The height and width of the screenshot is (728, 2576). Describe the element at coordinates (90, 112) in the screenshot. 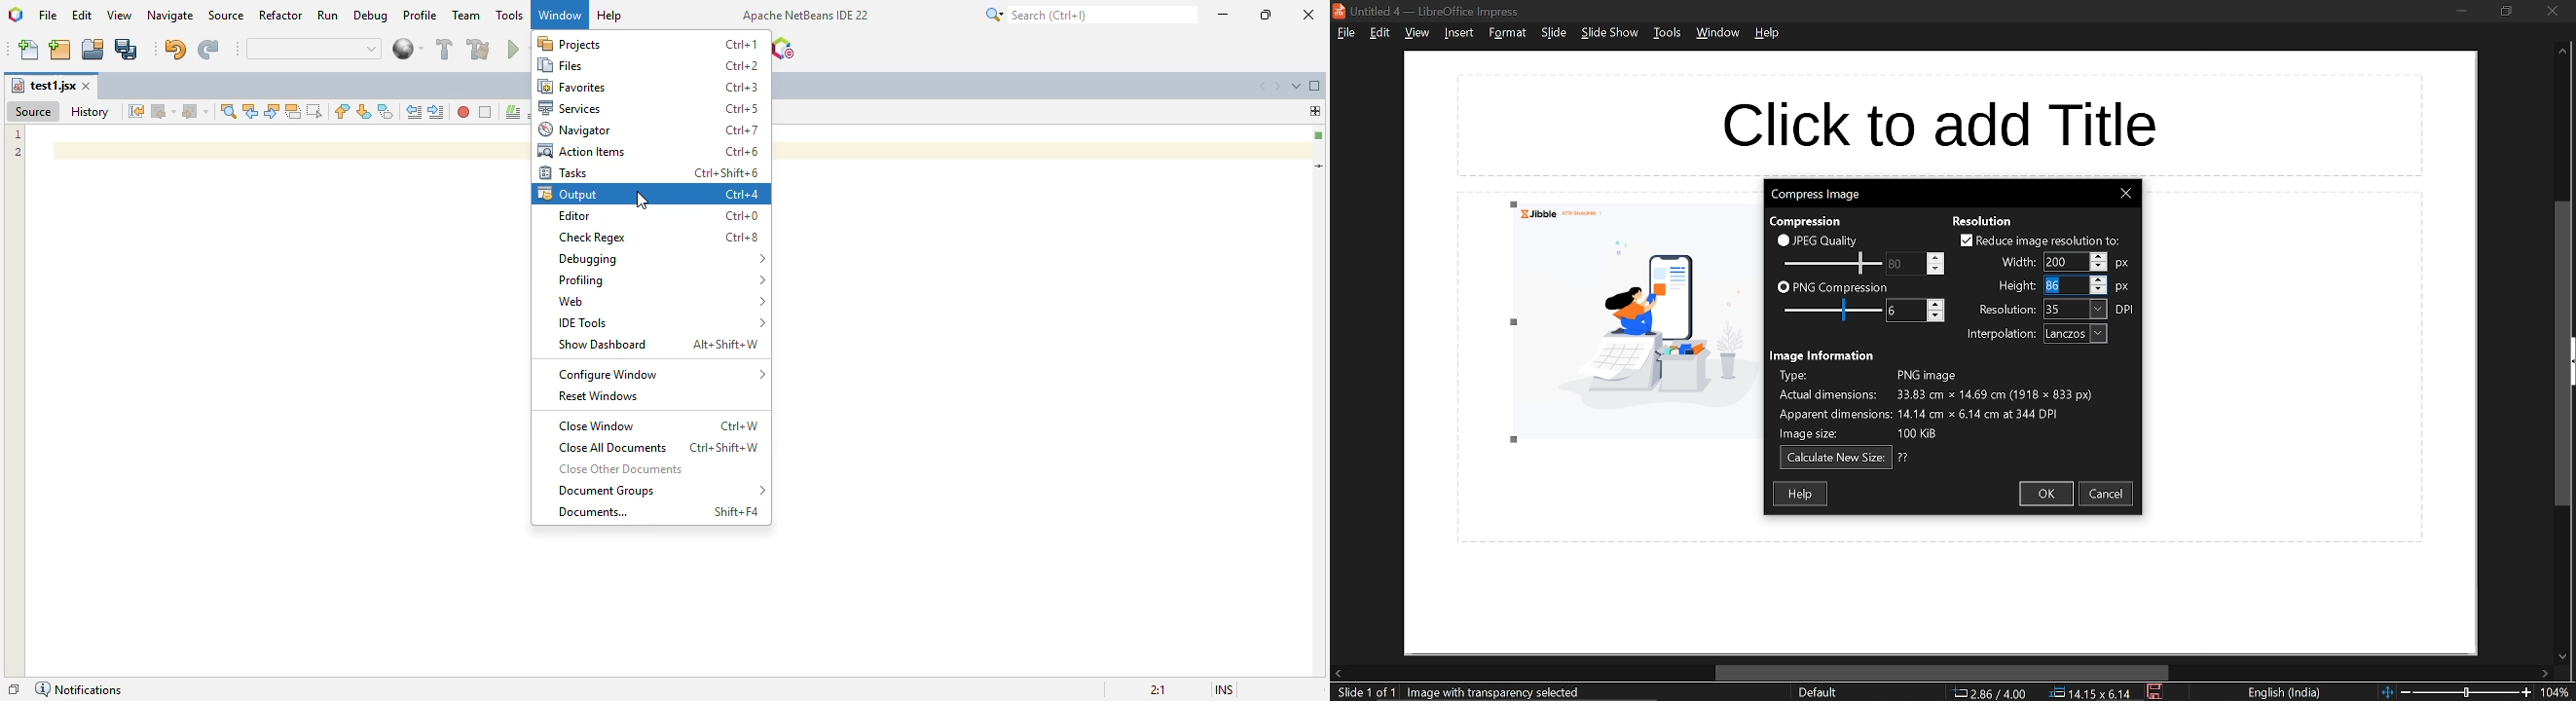

I see `history` at that location.